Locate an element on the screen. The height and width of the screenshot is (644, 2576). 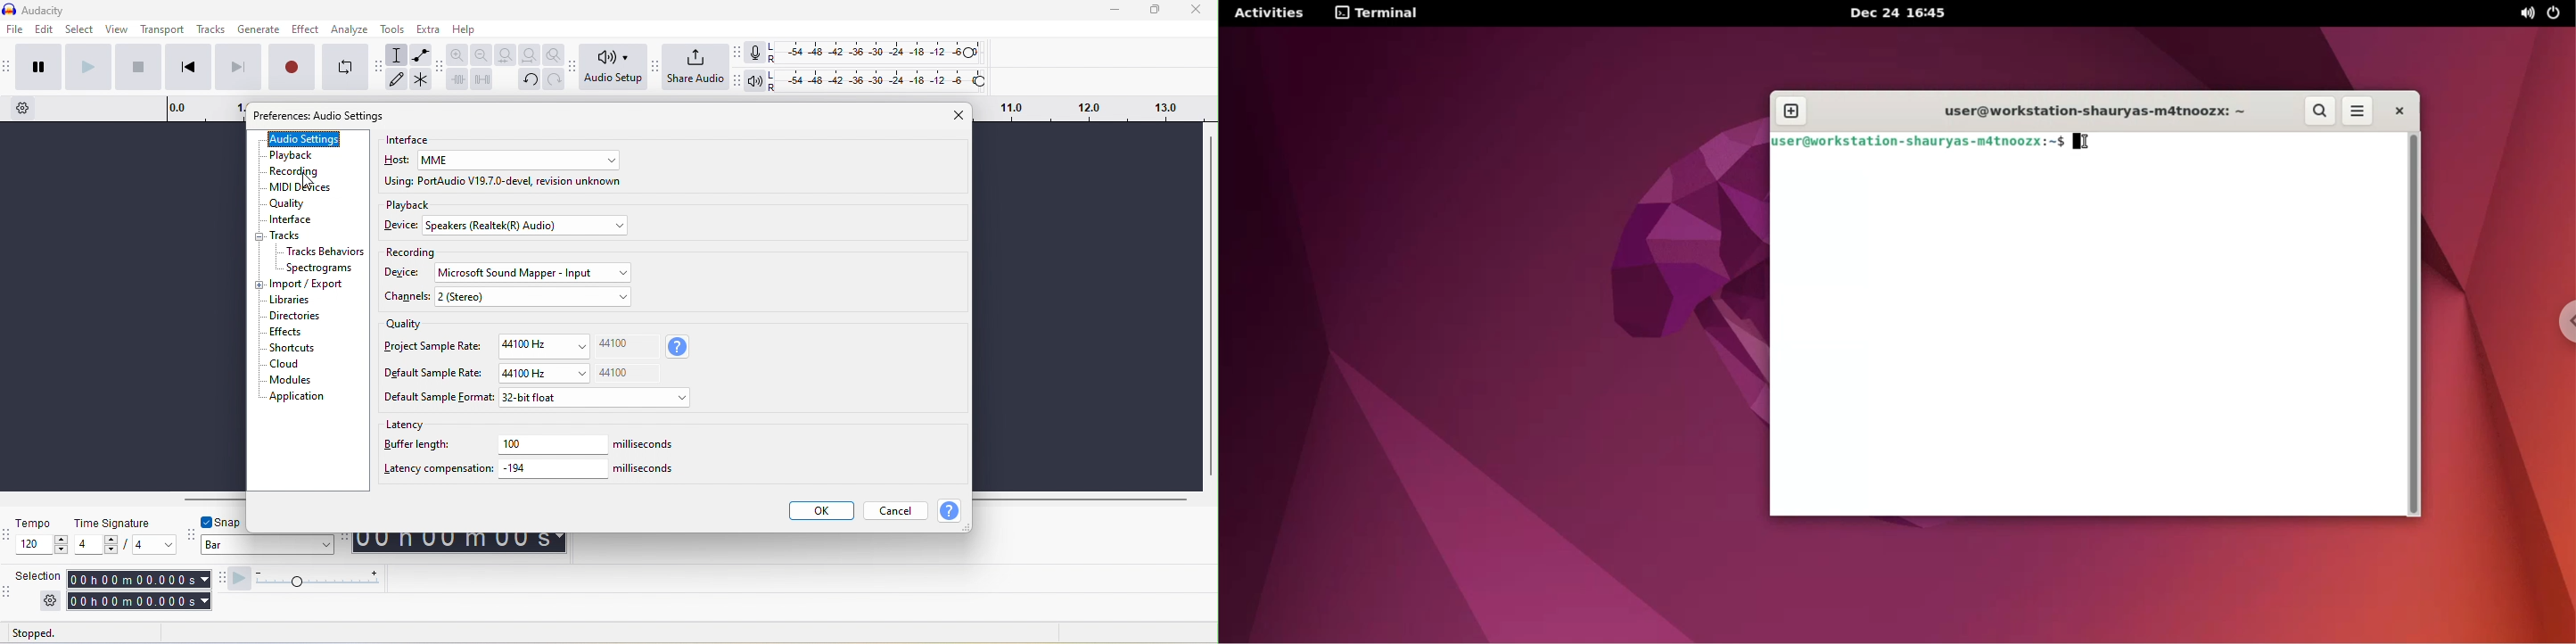
play at speed is located at coordinates (317, 579).